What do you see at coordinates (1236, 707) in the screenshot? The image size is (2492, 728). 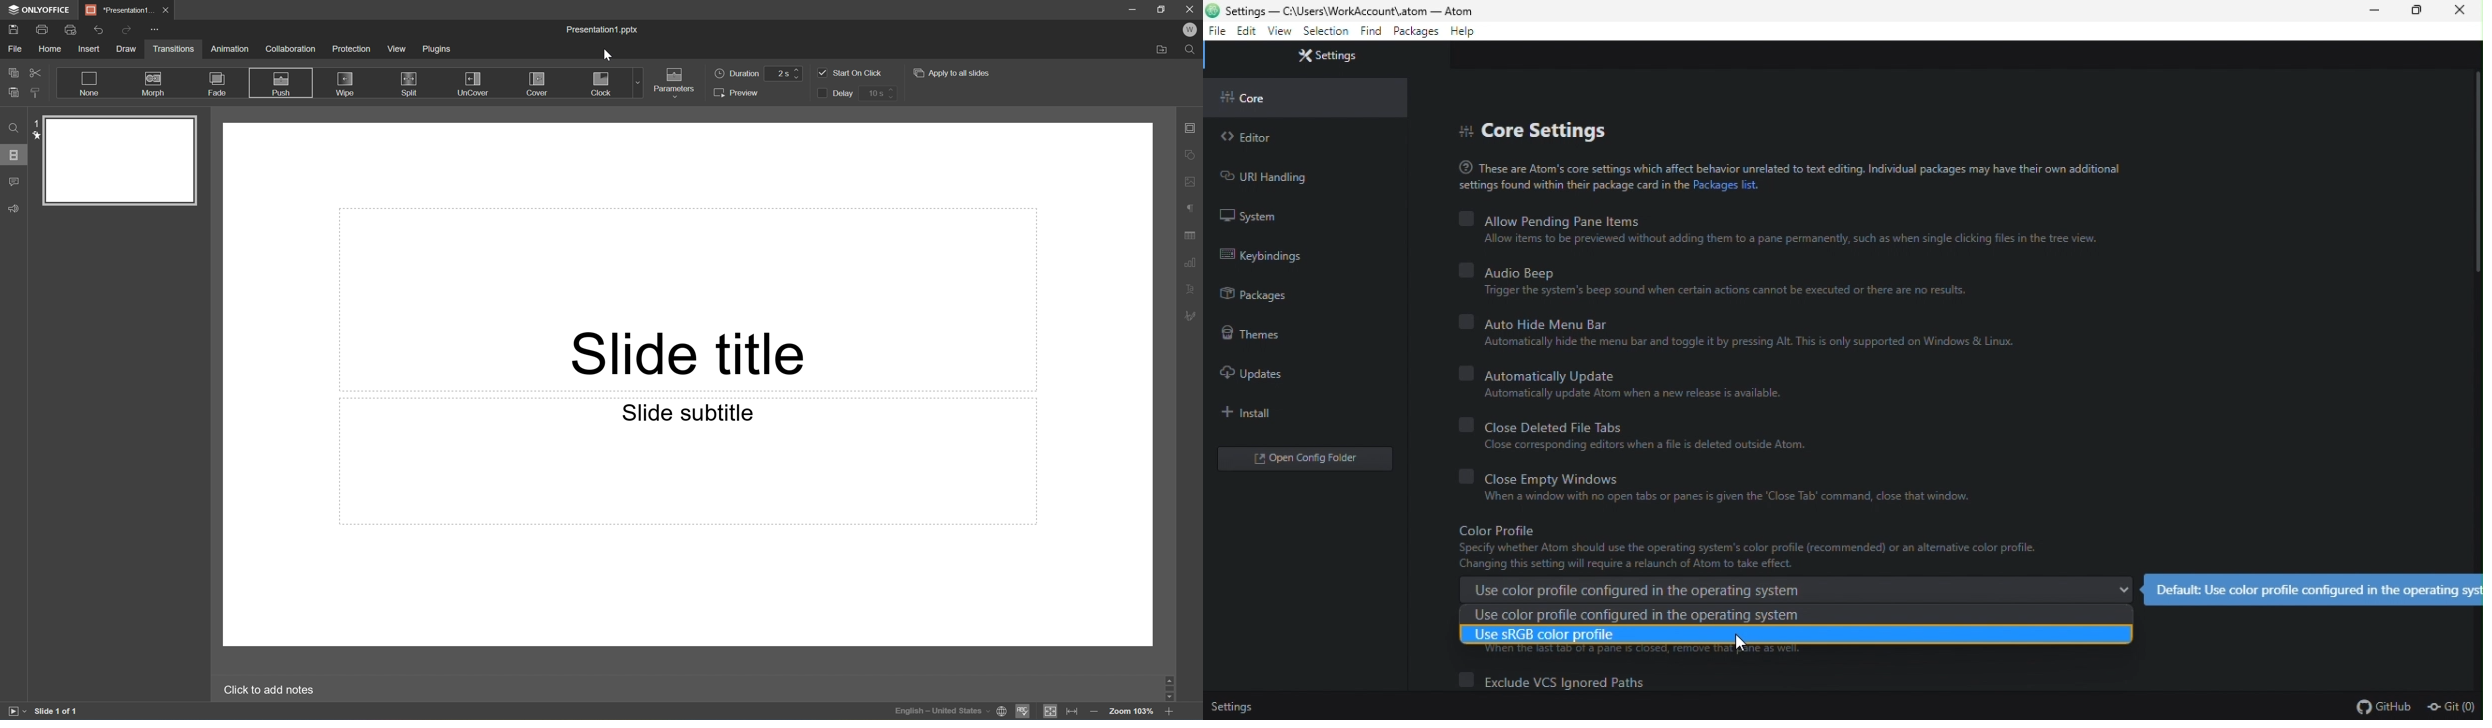 I see `settings` at bounding box center [1236, 707].